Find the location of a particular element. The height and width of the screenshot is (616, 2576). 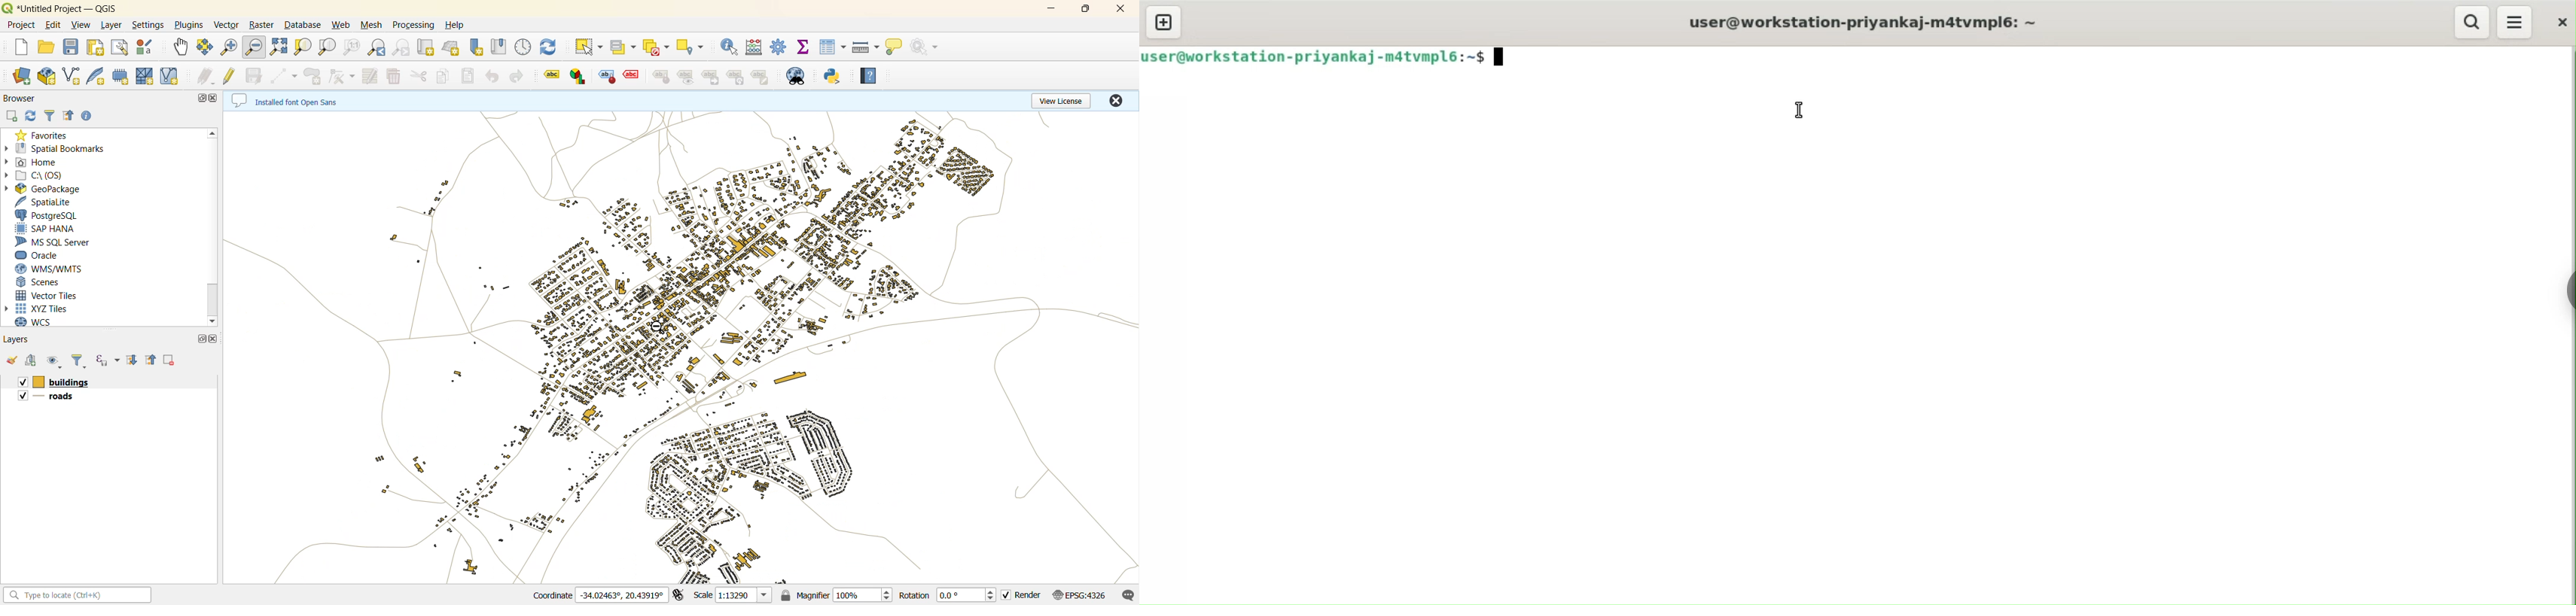

show tips is located at coordinates (894, 47).